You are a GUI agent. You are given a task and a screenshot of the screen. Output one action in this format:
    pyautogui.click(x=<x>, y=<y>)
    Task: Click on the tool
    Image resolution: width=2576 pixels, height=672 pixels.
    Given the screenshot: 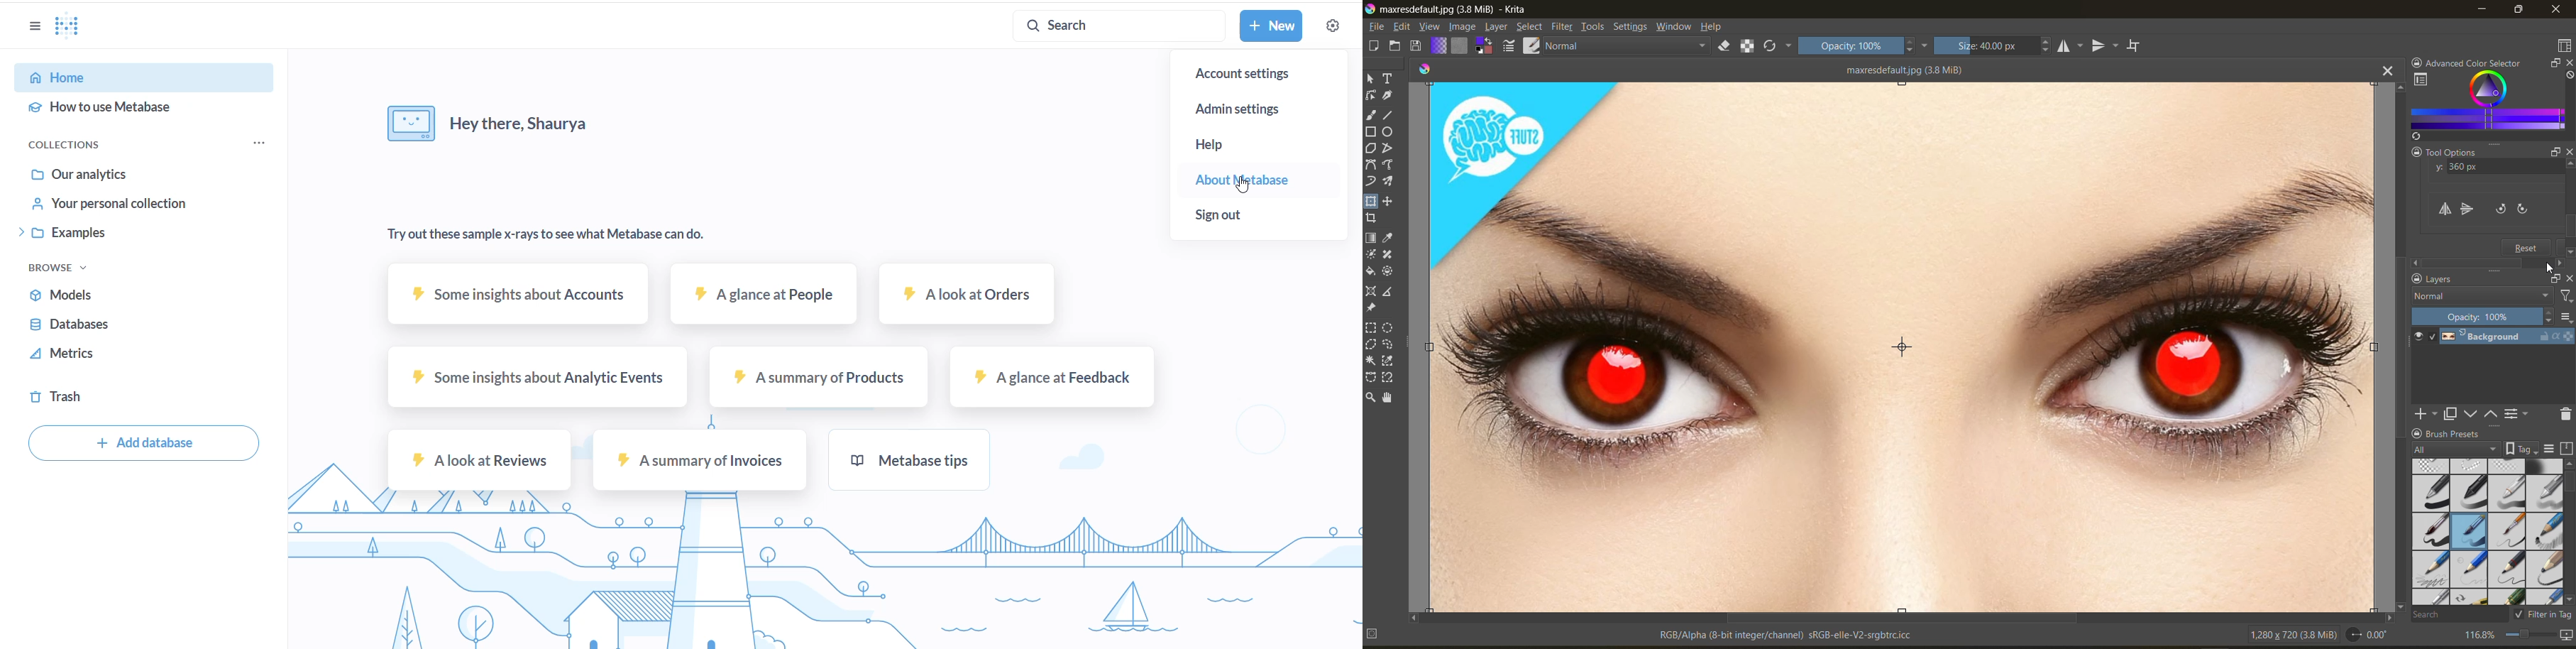 What is the action you would take?
    pyautogui.click(x=1389, y=345)
    